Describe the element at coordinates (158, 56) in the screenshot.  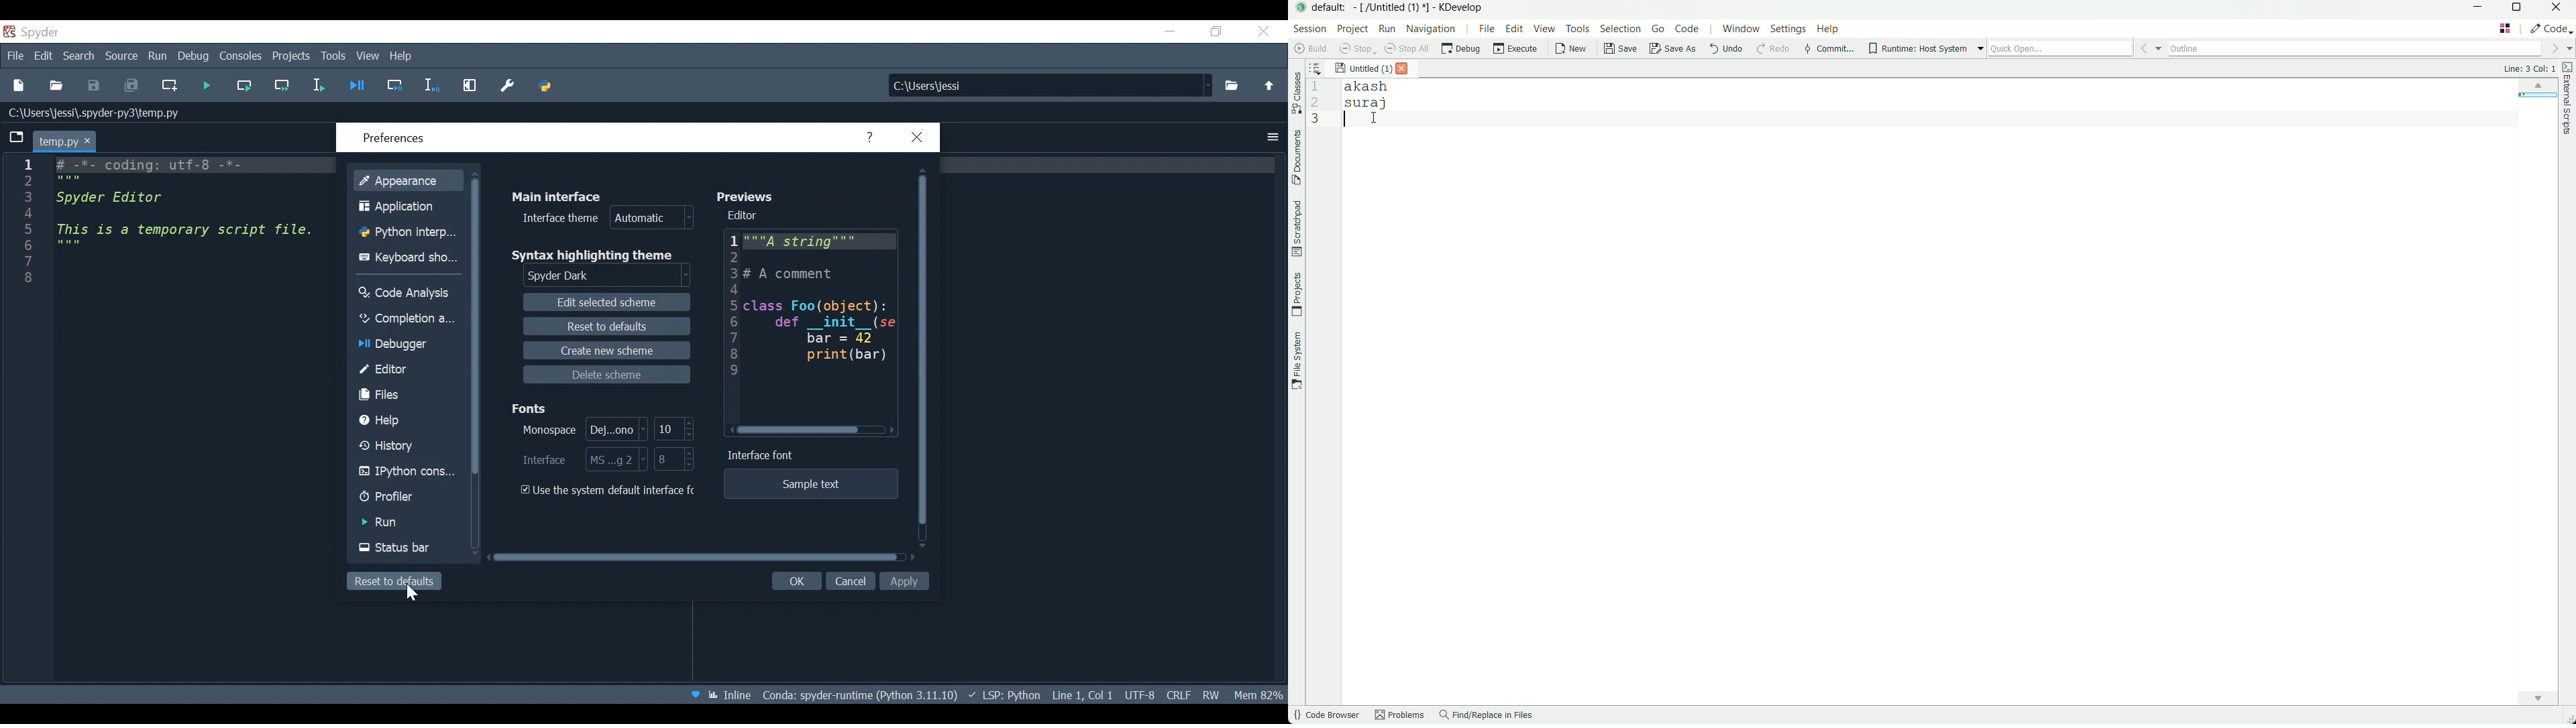
I see `Run` at that location.